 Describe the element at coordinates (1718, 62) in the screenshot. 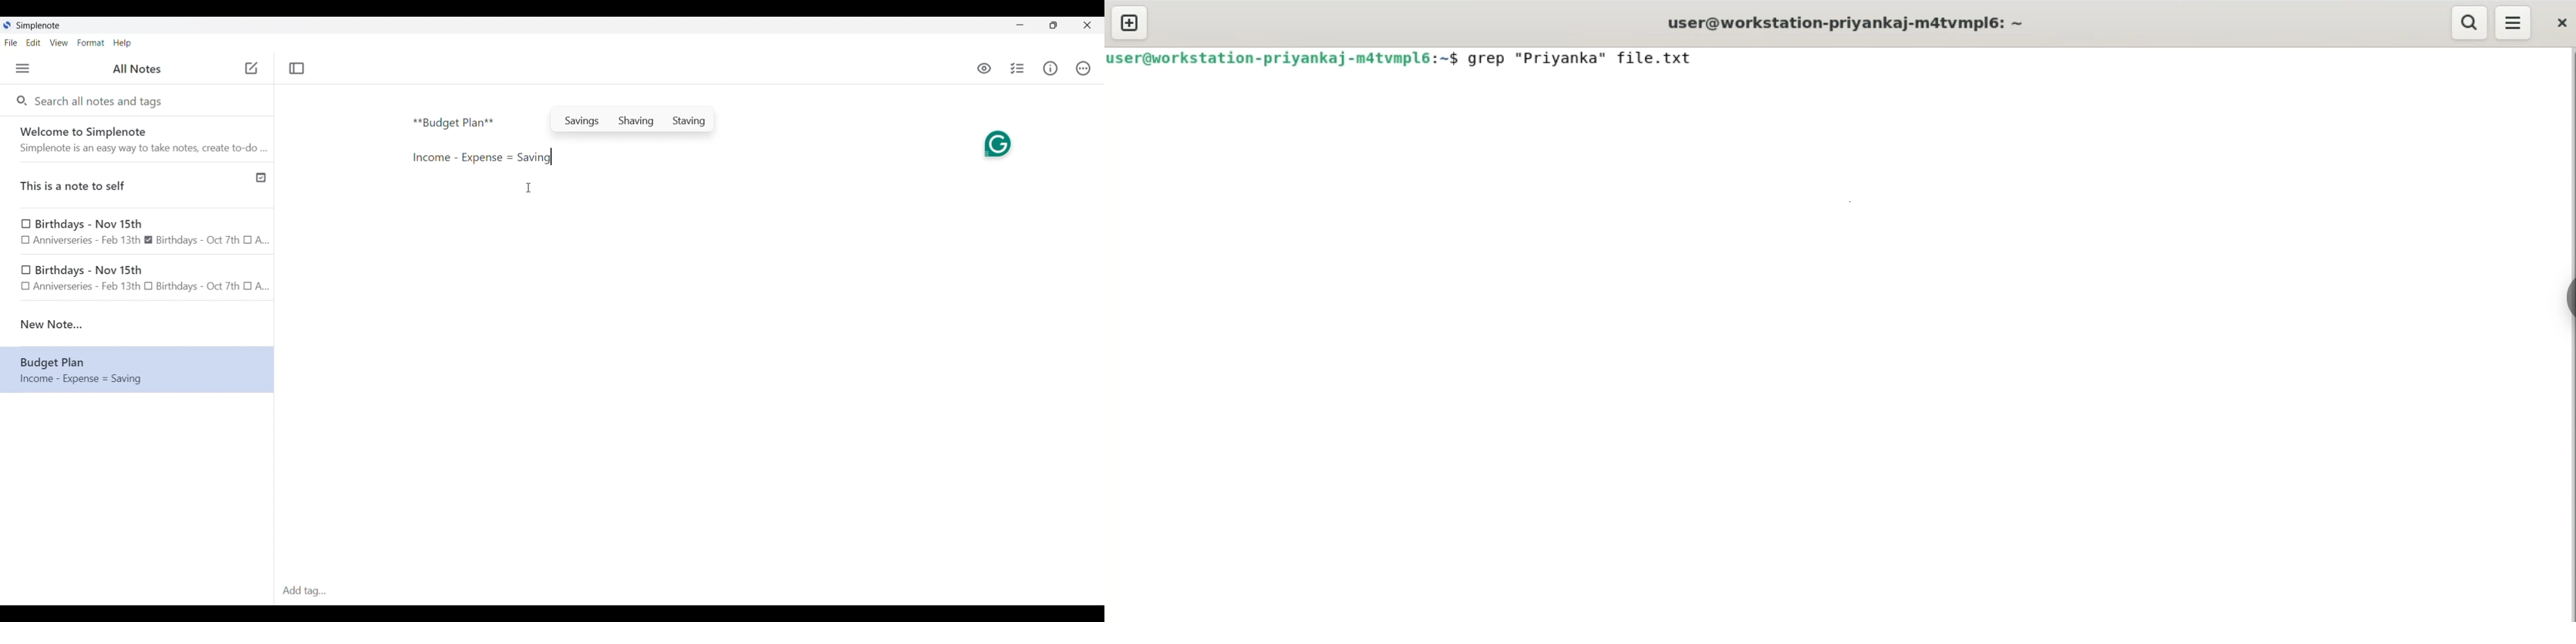

I see `cursor` at that location.